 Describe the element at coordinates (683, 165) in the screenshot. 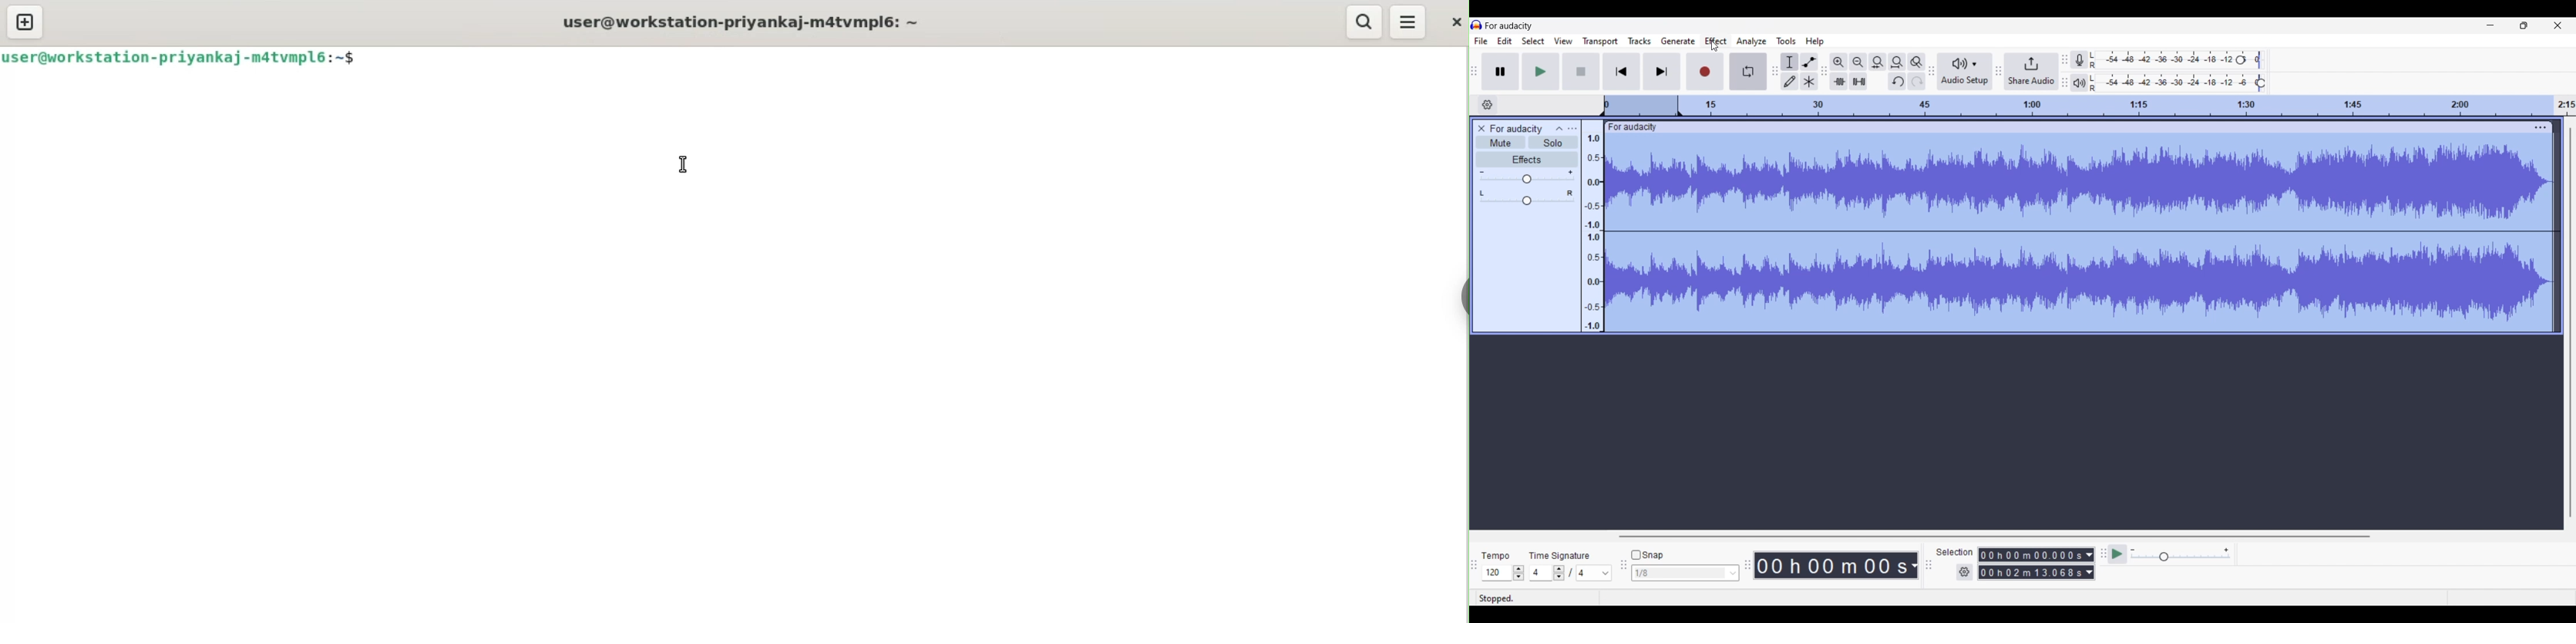

I see `cursor` at that location.